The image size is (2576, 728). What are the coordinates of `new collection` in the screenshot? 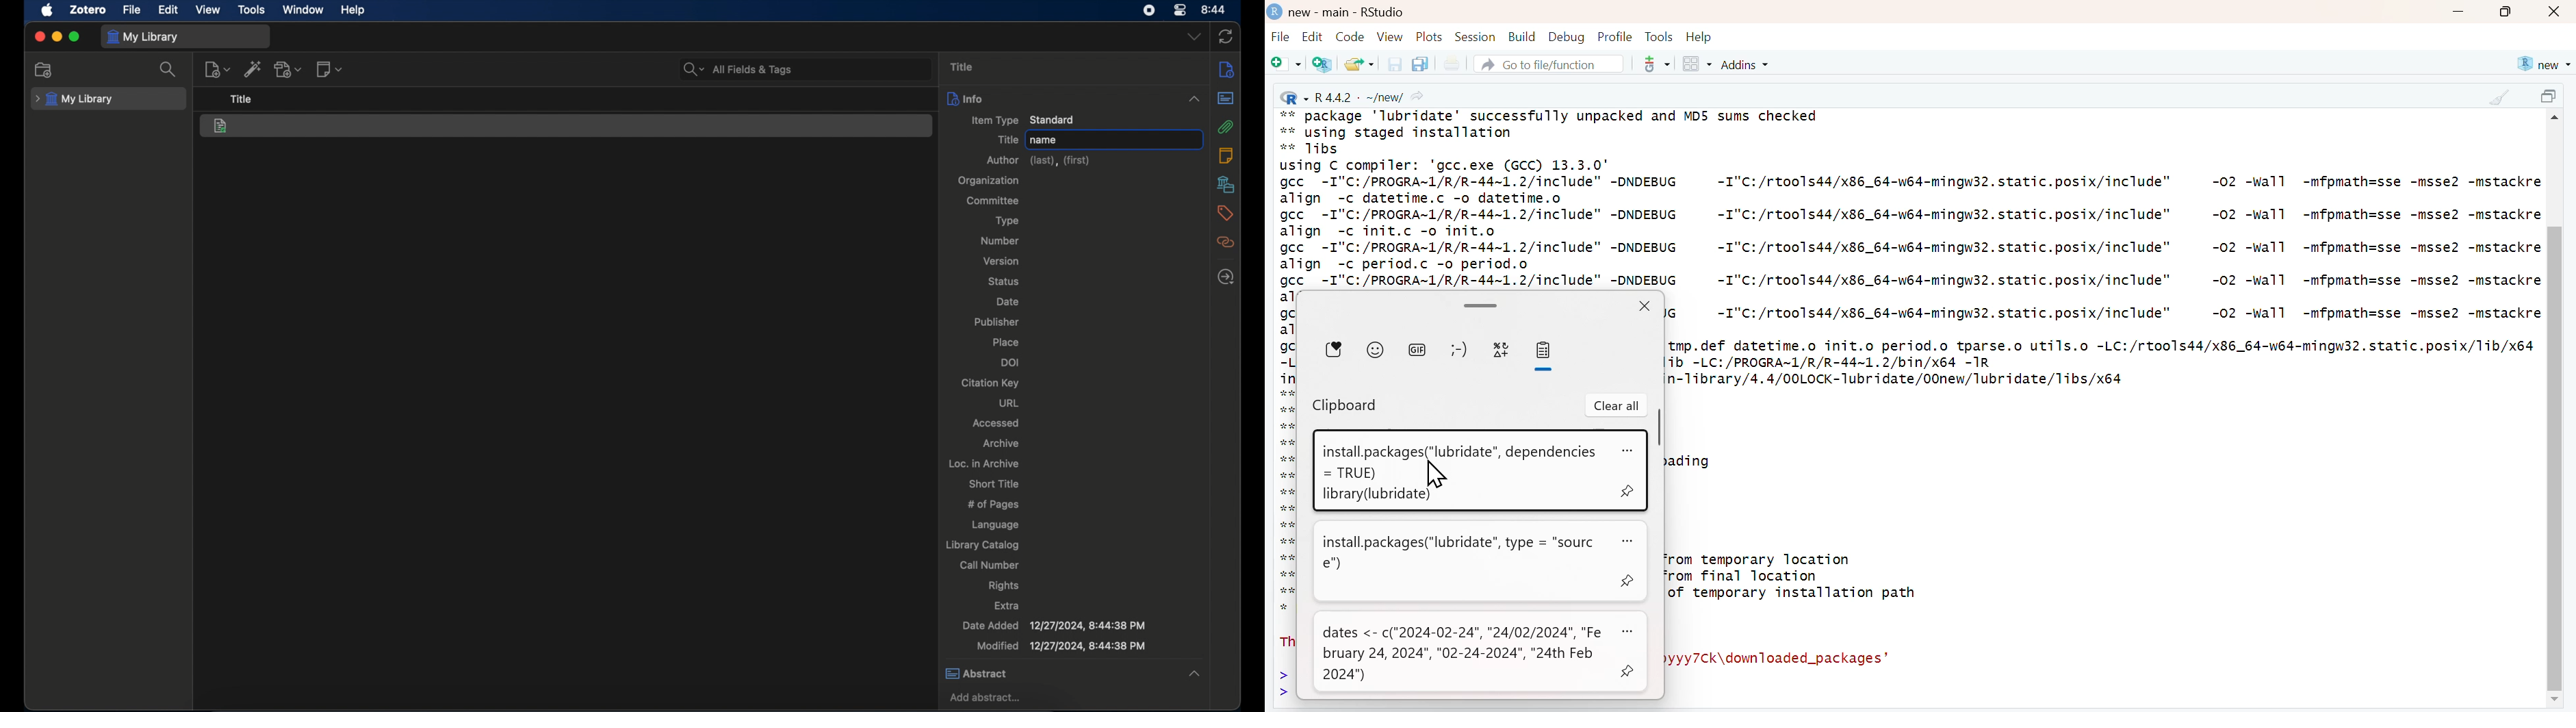 It's located at (45, 71).